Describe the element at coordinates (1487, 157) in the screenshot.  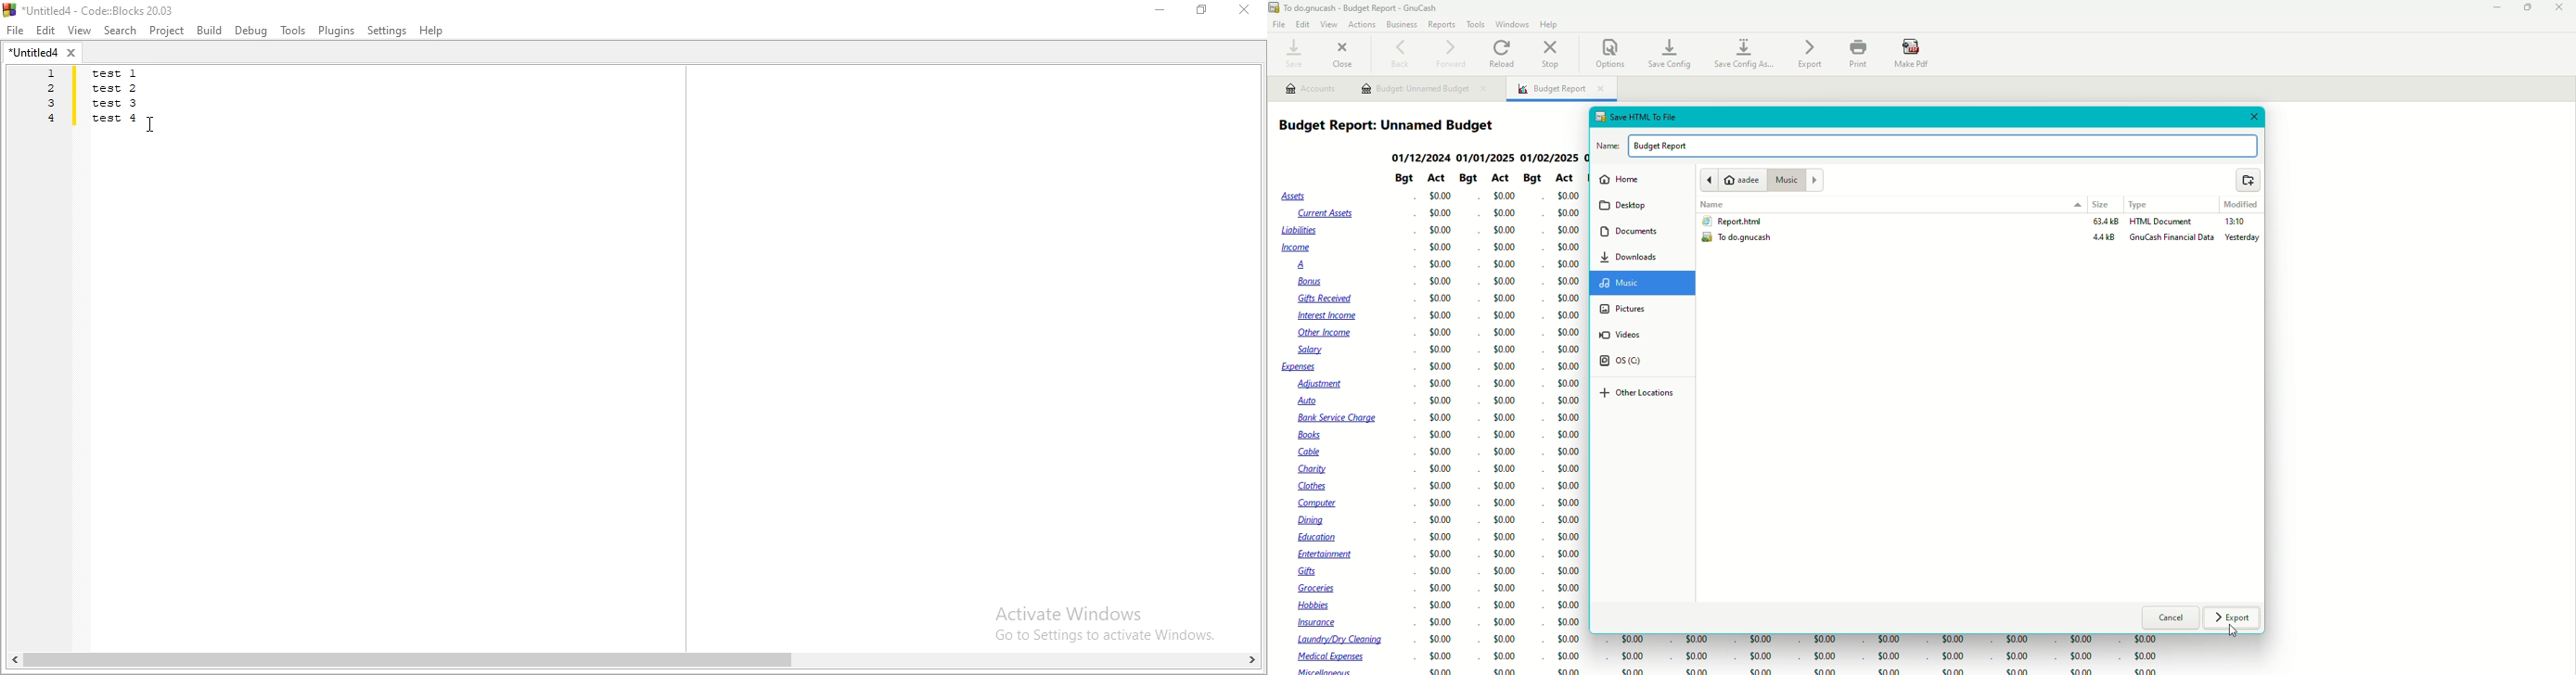
I see `Dates` at that location.